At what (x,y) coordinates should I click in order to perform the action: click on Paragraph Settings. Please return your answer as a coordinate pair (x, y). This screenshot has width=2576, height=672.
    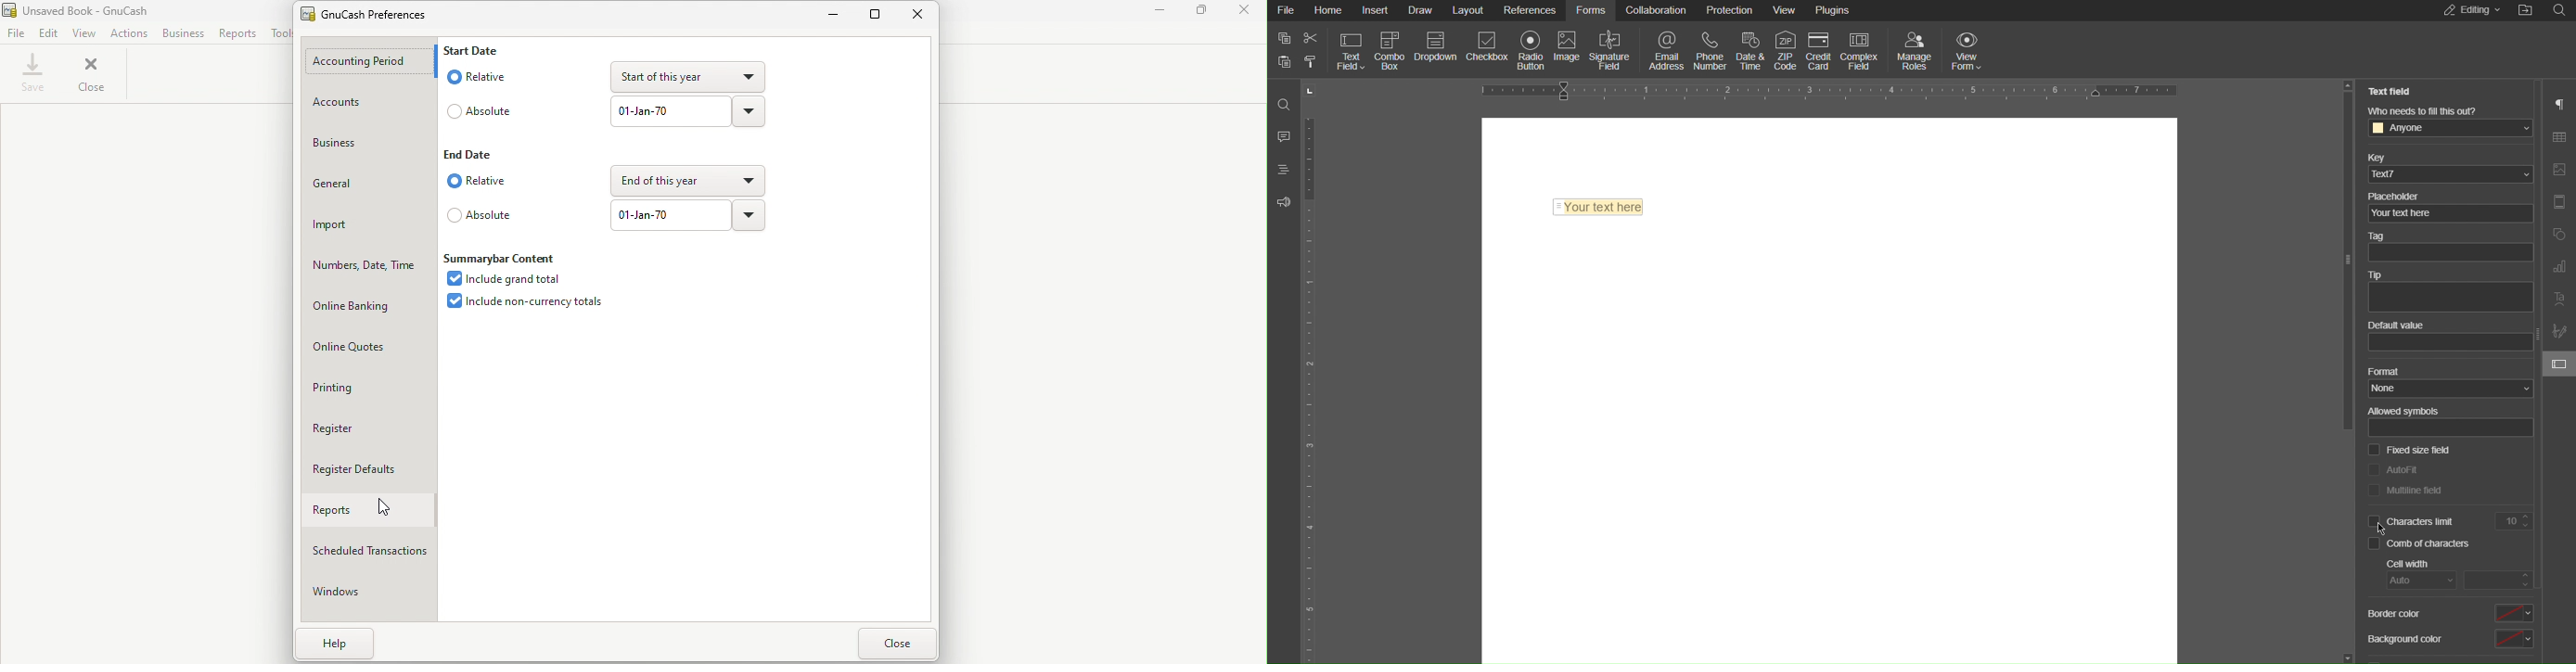
    Looking at the image, I should click on (2561, 104).